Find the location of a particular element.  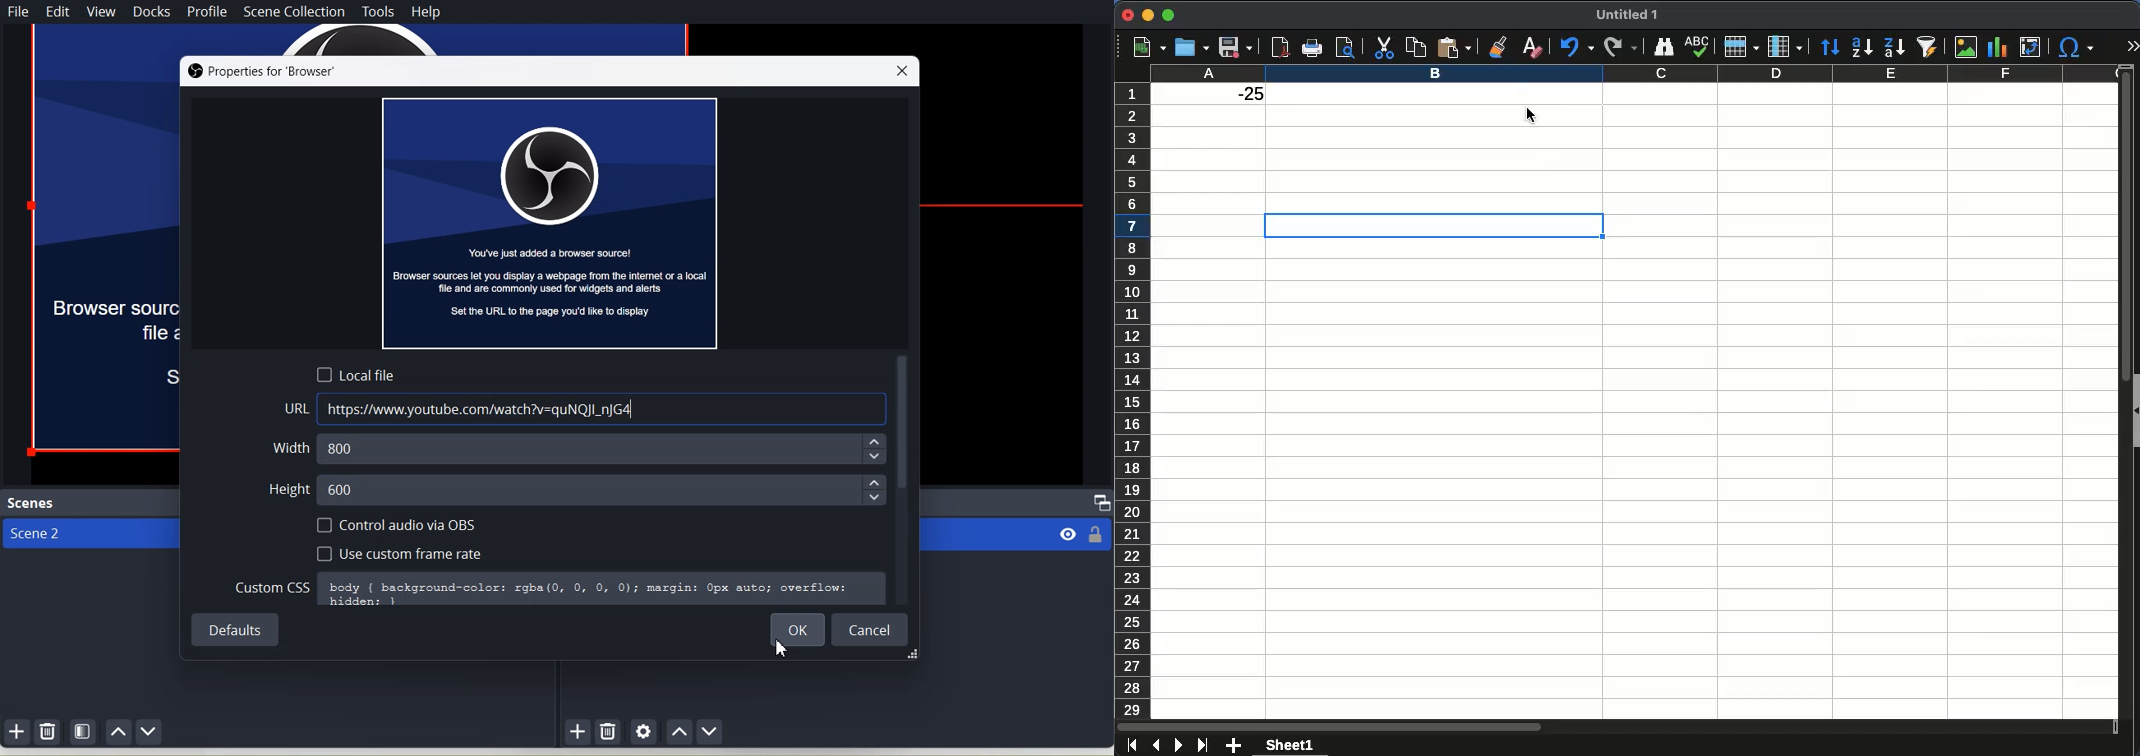

sheet 1 is located at coordinates (1288, 744).